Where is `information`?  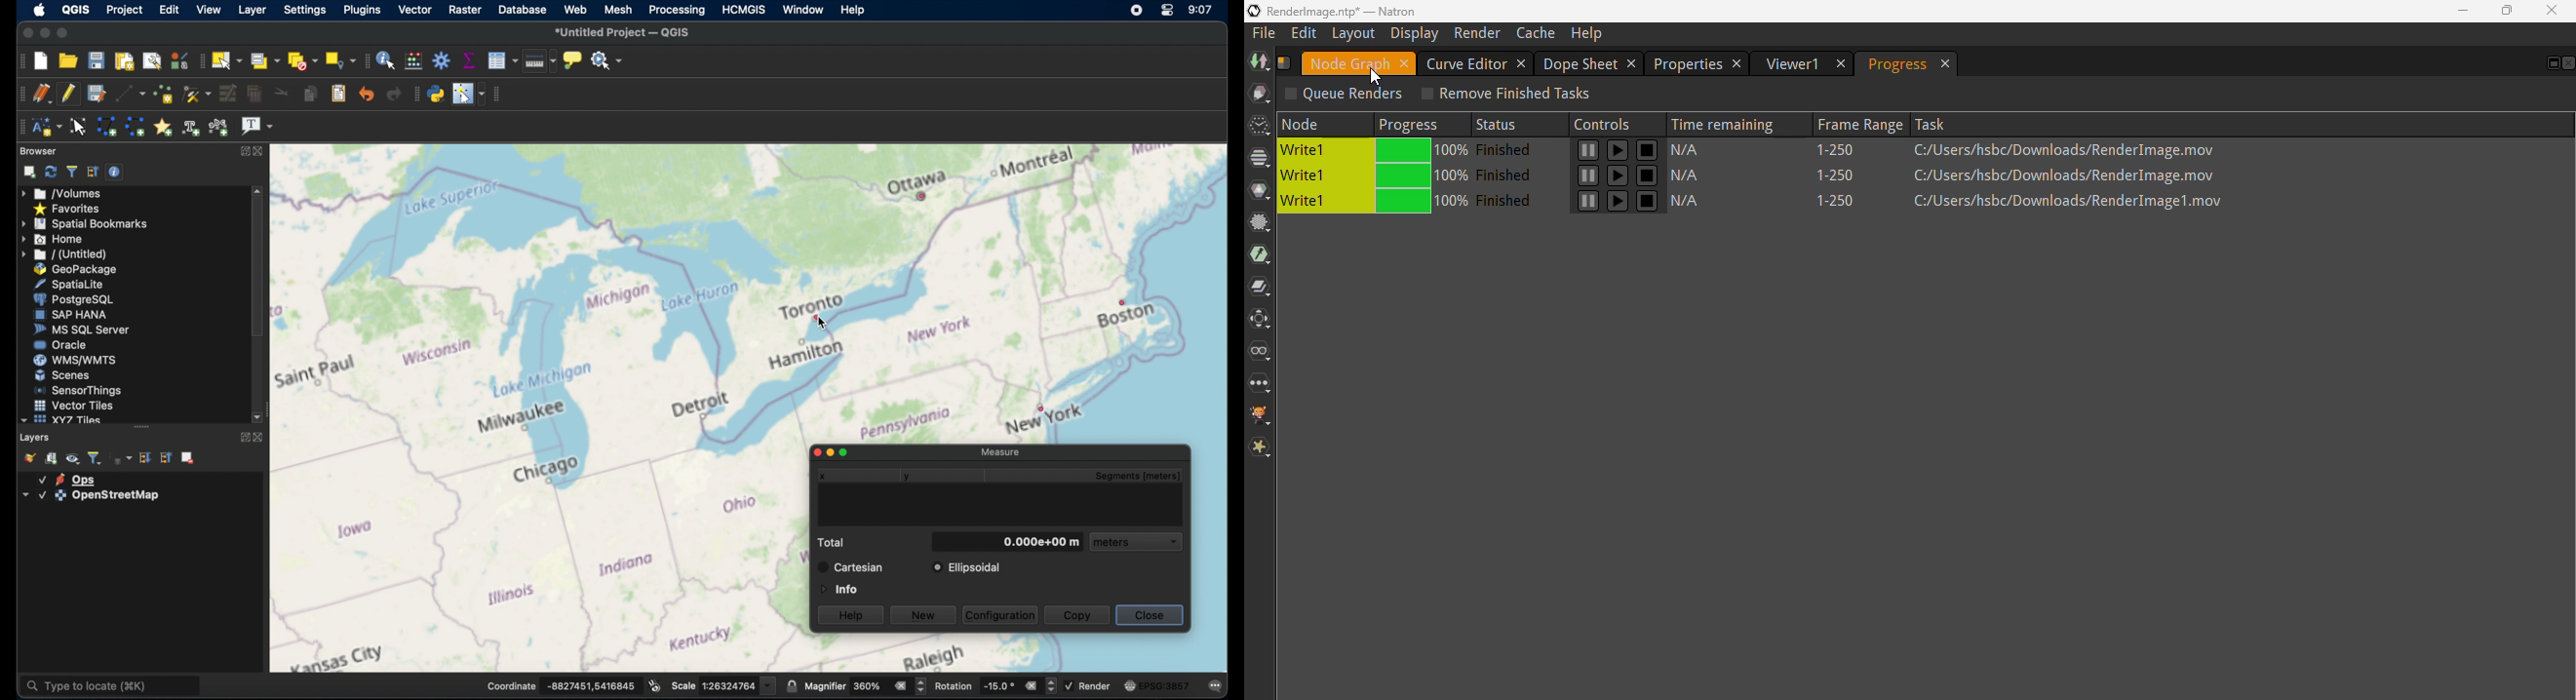
information is located at coordinates (837, 588).